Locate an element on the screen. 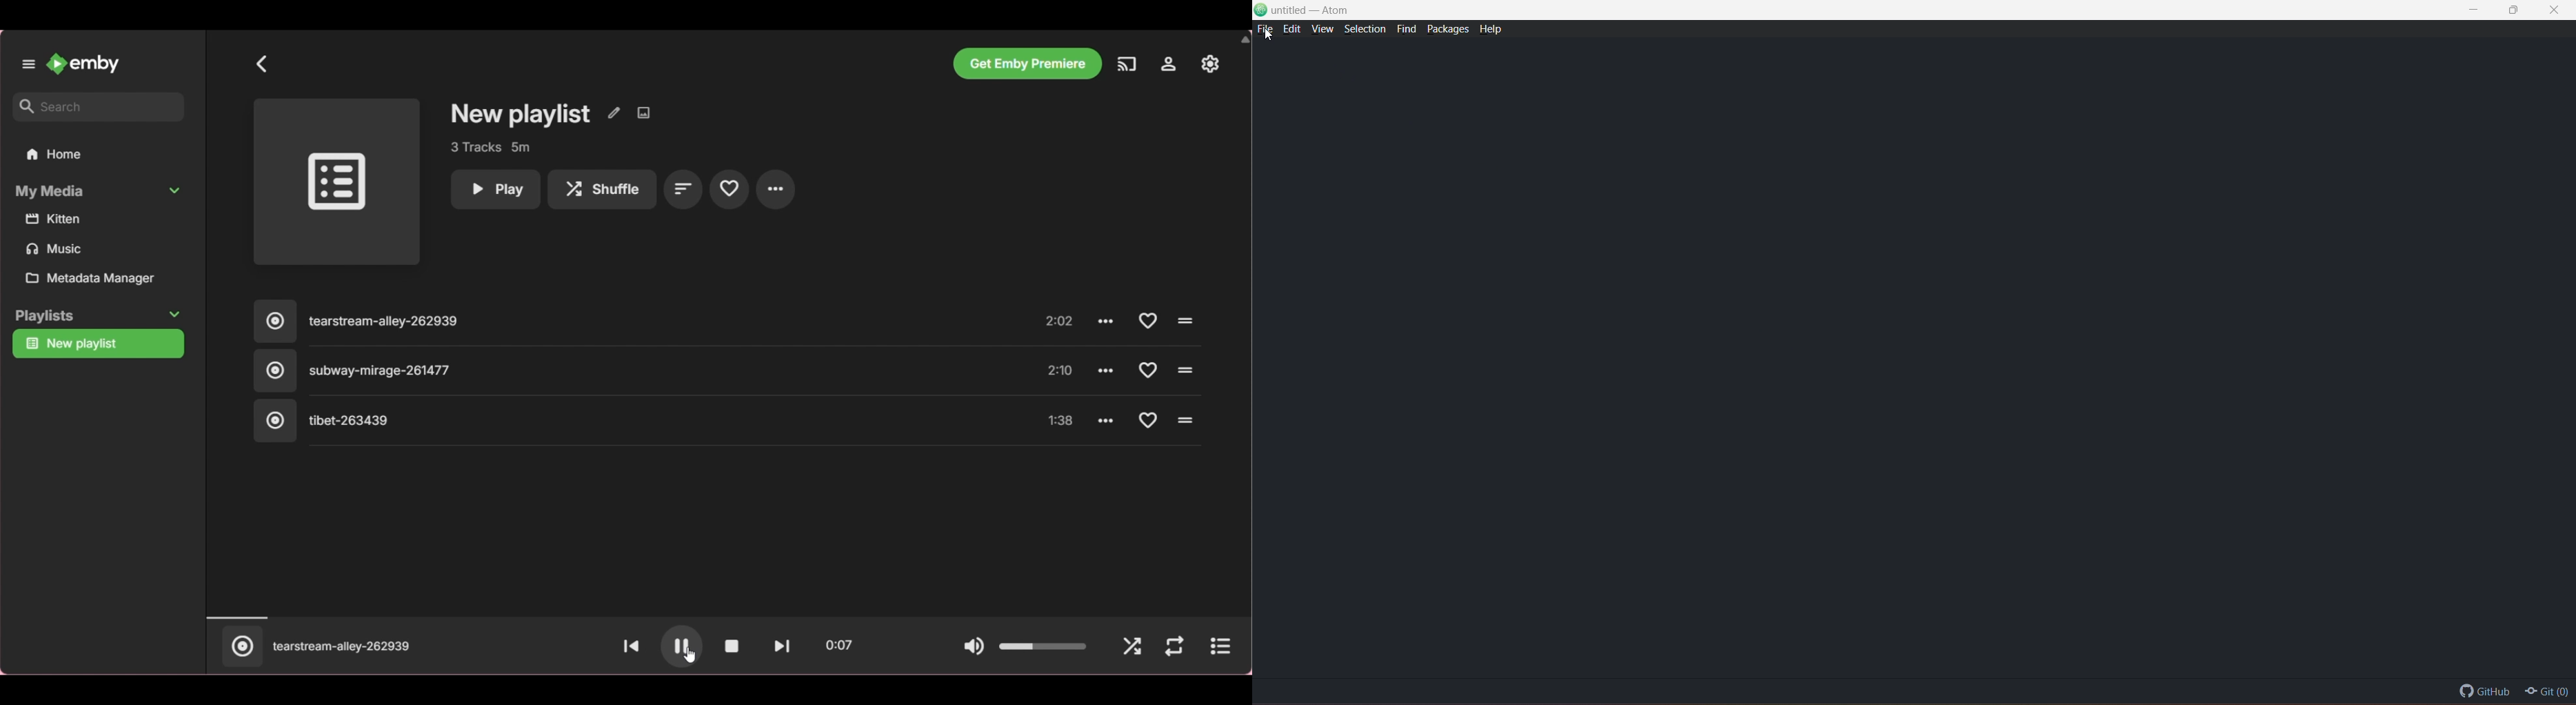 The width and height of the screenshot is (2576, 728). Repeat mode is located at coordinates (1174, 647).